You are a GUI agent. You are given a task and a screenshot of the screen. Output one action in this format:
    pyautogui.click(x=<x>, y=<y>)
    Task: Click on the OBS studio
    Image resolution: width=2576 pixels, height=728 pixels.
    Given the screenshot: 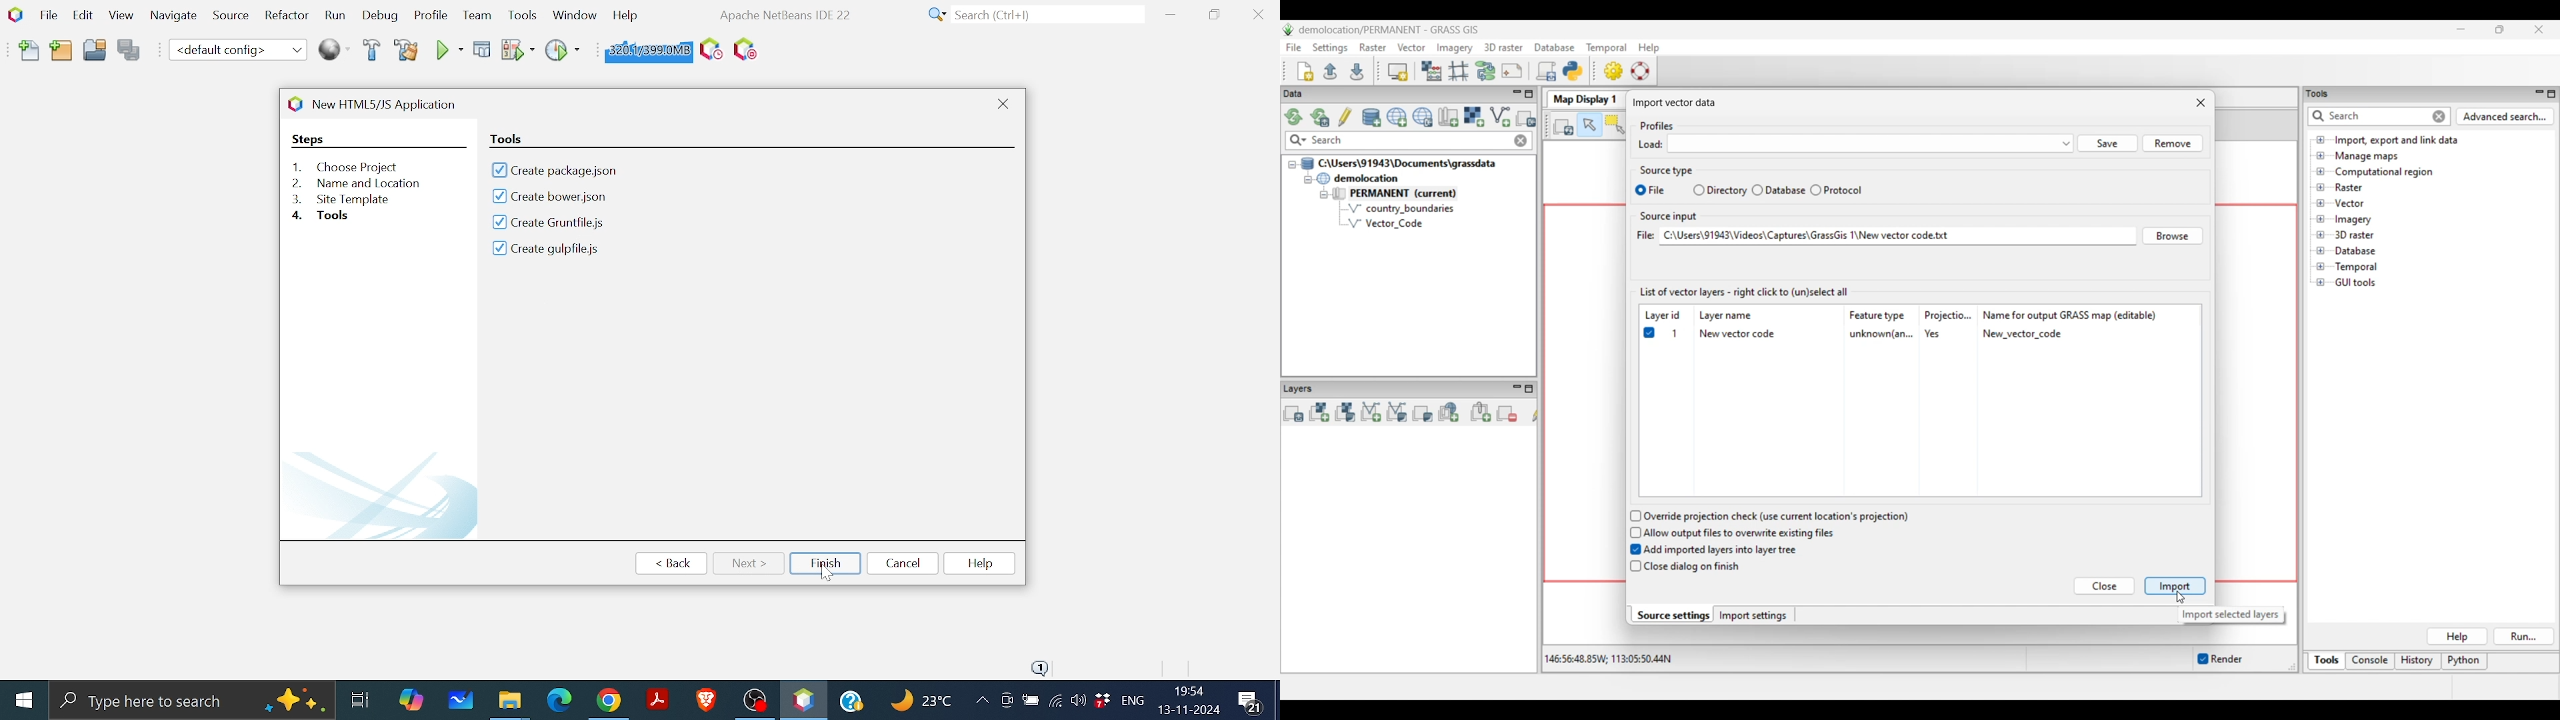 What is the action you would take?
    pyautogui.click(x=754, y=699)
    